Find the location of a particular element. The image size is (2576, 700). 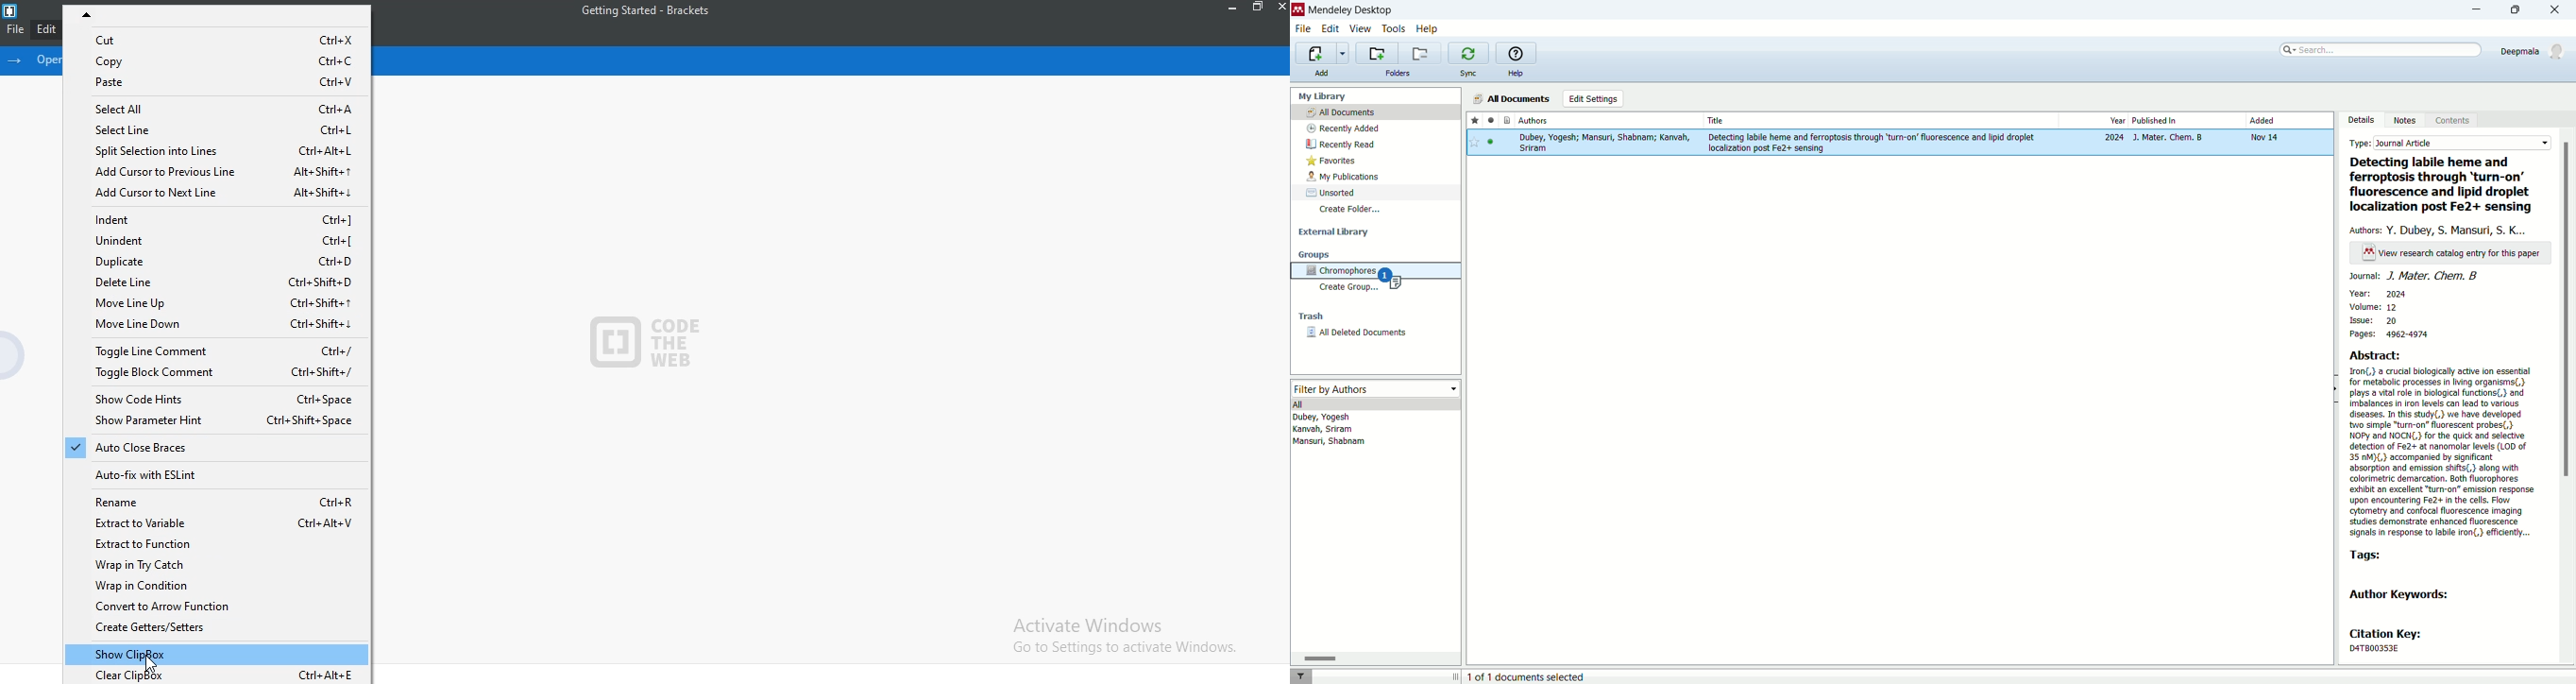

Extract to Variable is located at coordinates (219, 522).